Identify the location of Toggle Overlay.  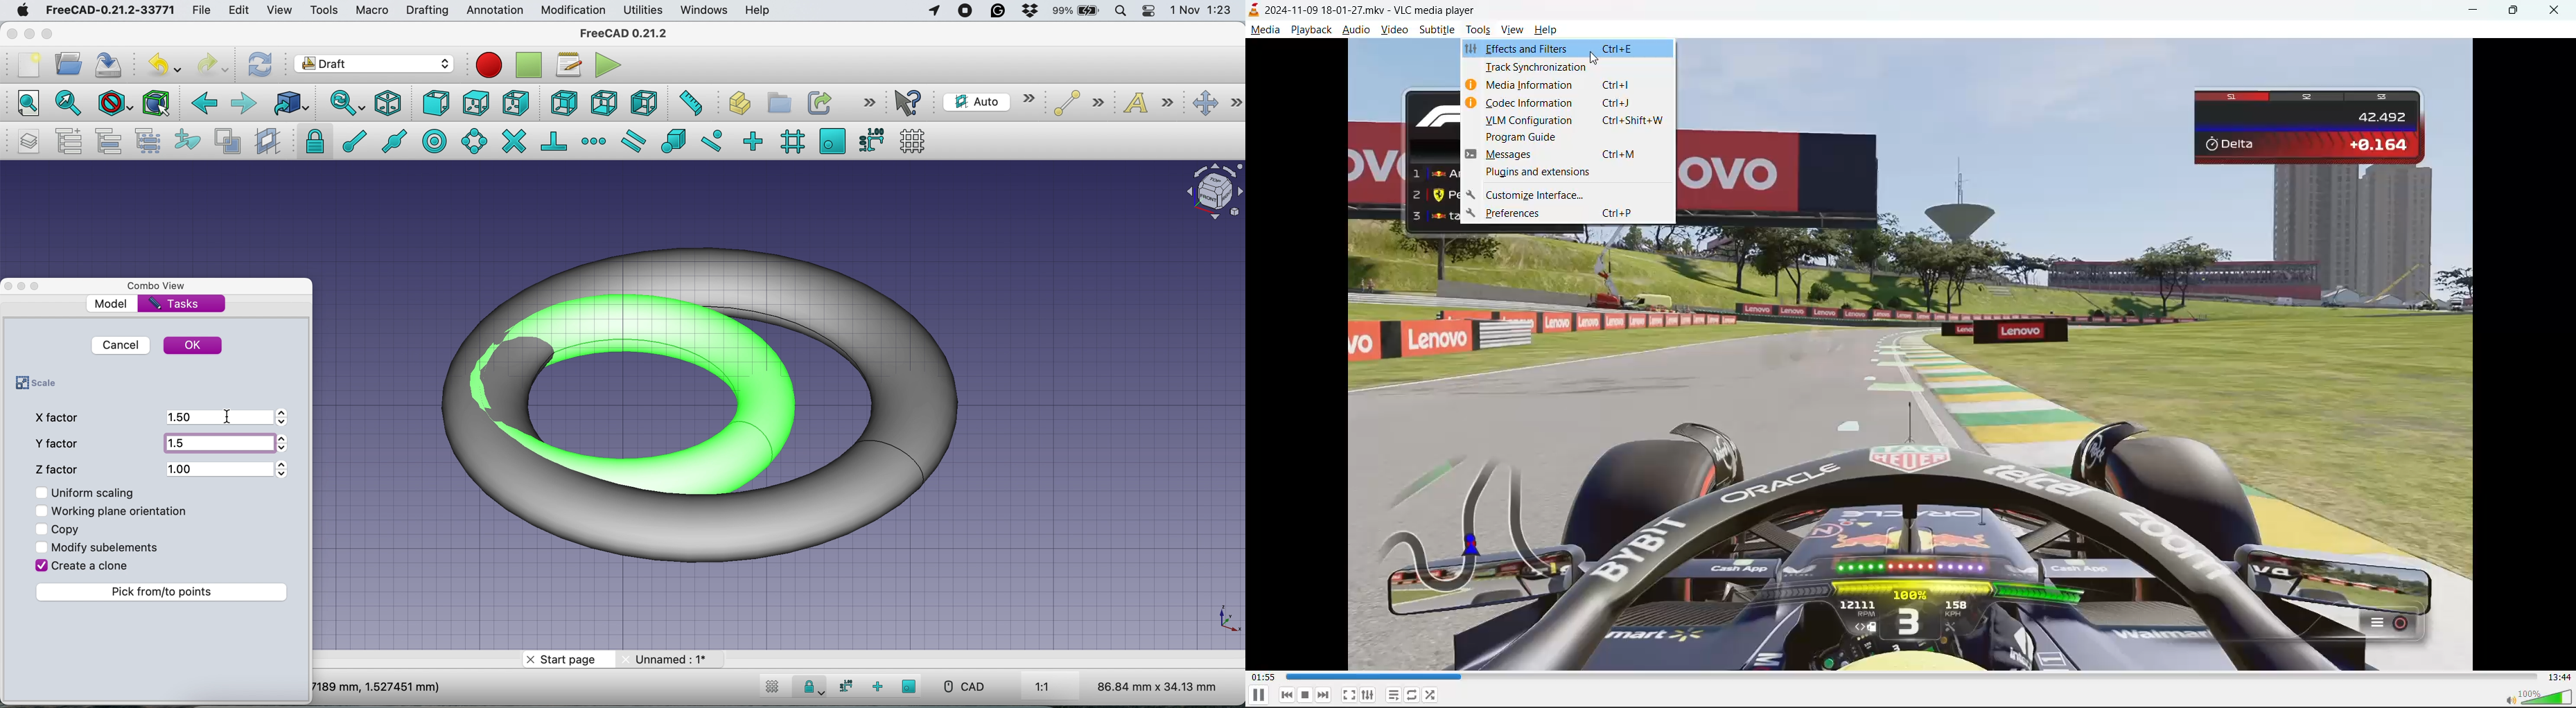
(40, 286).